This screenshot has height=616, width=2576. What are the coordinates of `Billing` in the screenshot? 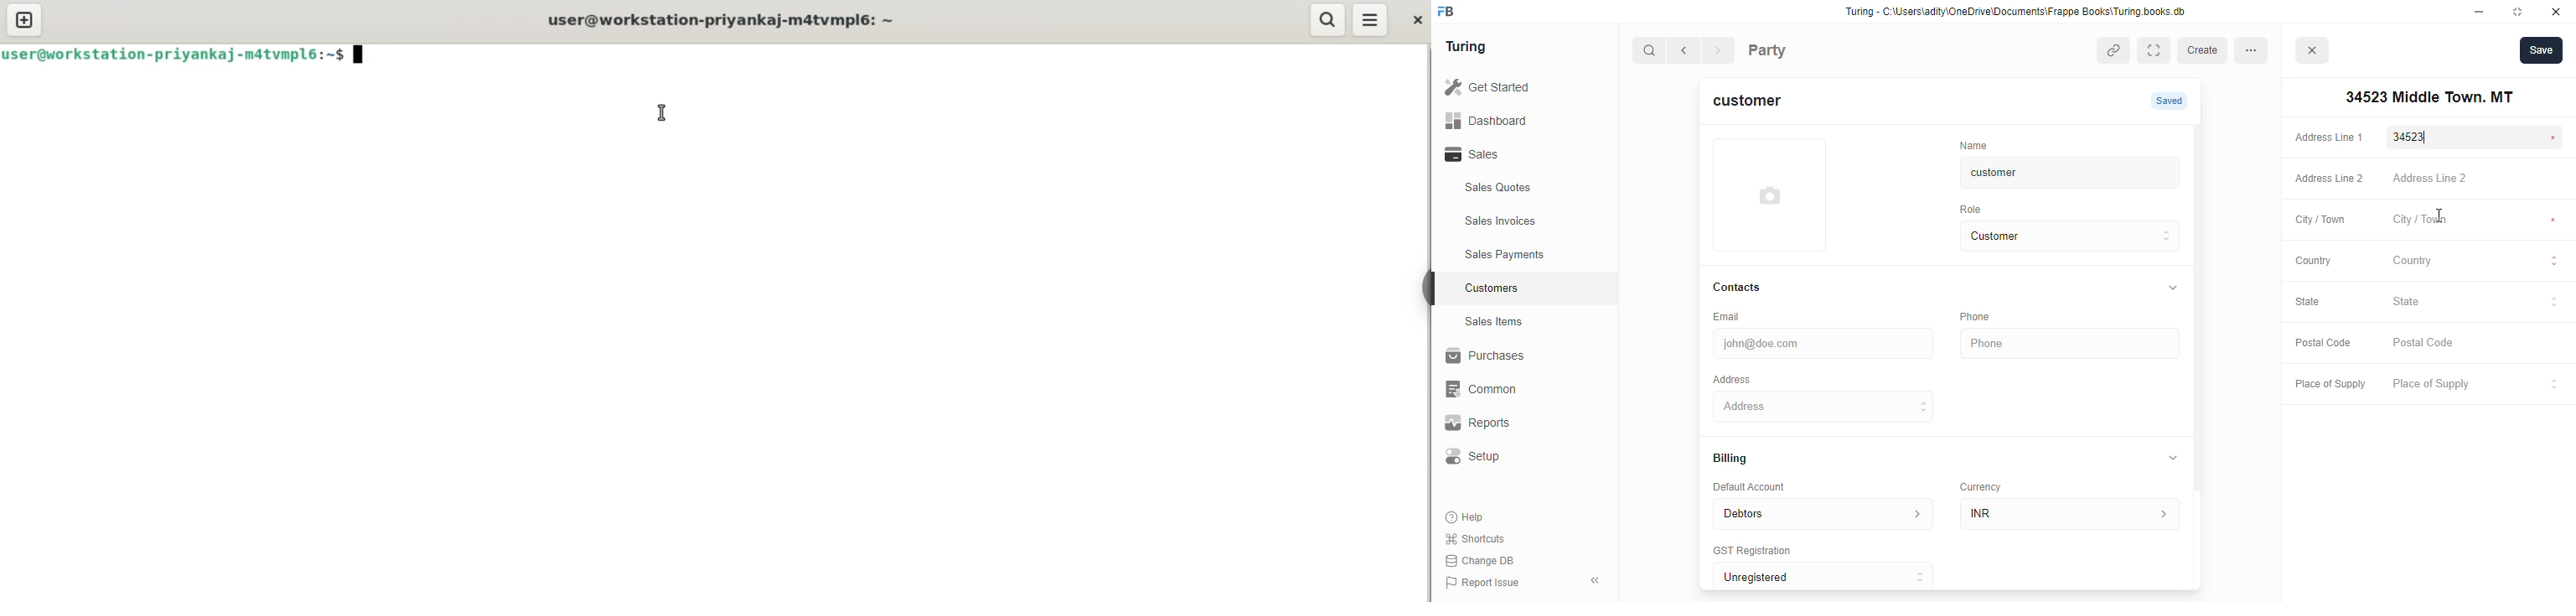 It's located at (1738, 459).